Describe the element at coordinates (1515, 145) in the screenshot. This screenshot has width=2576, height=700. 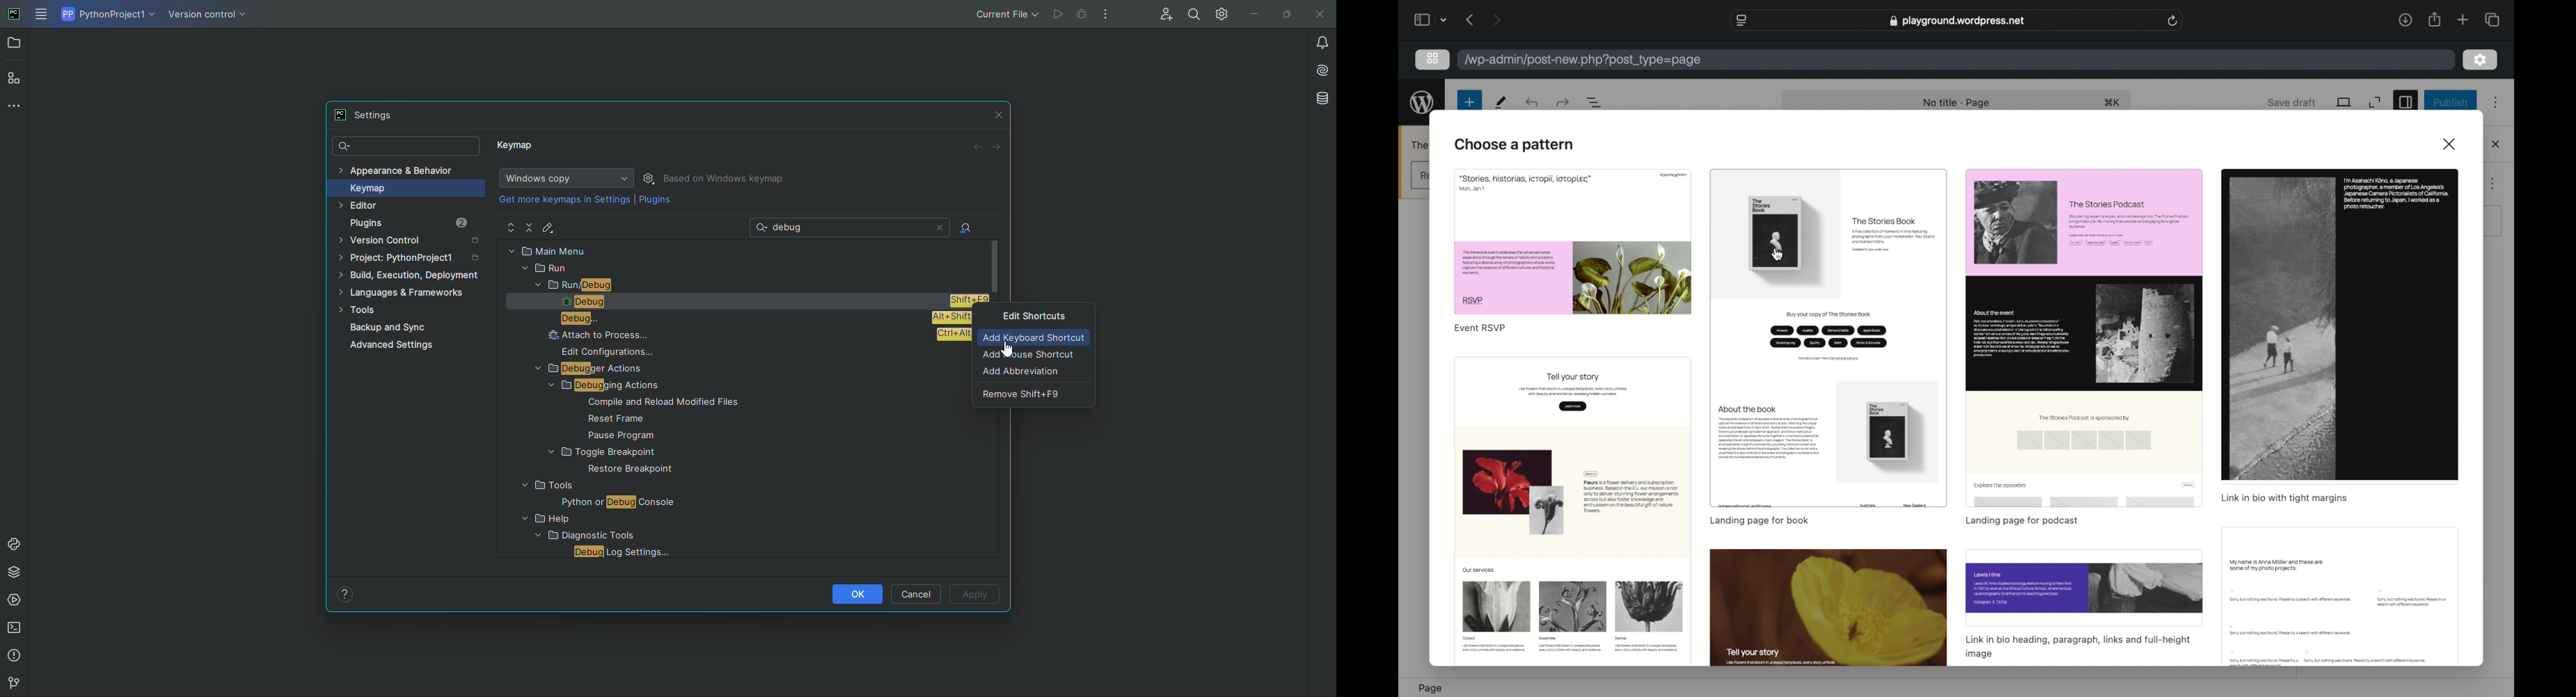
I see `choose a pattern` at that location.